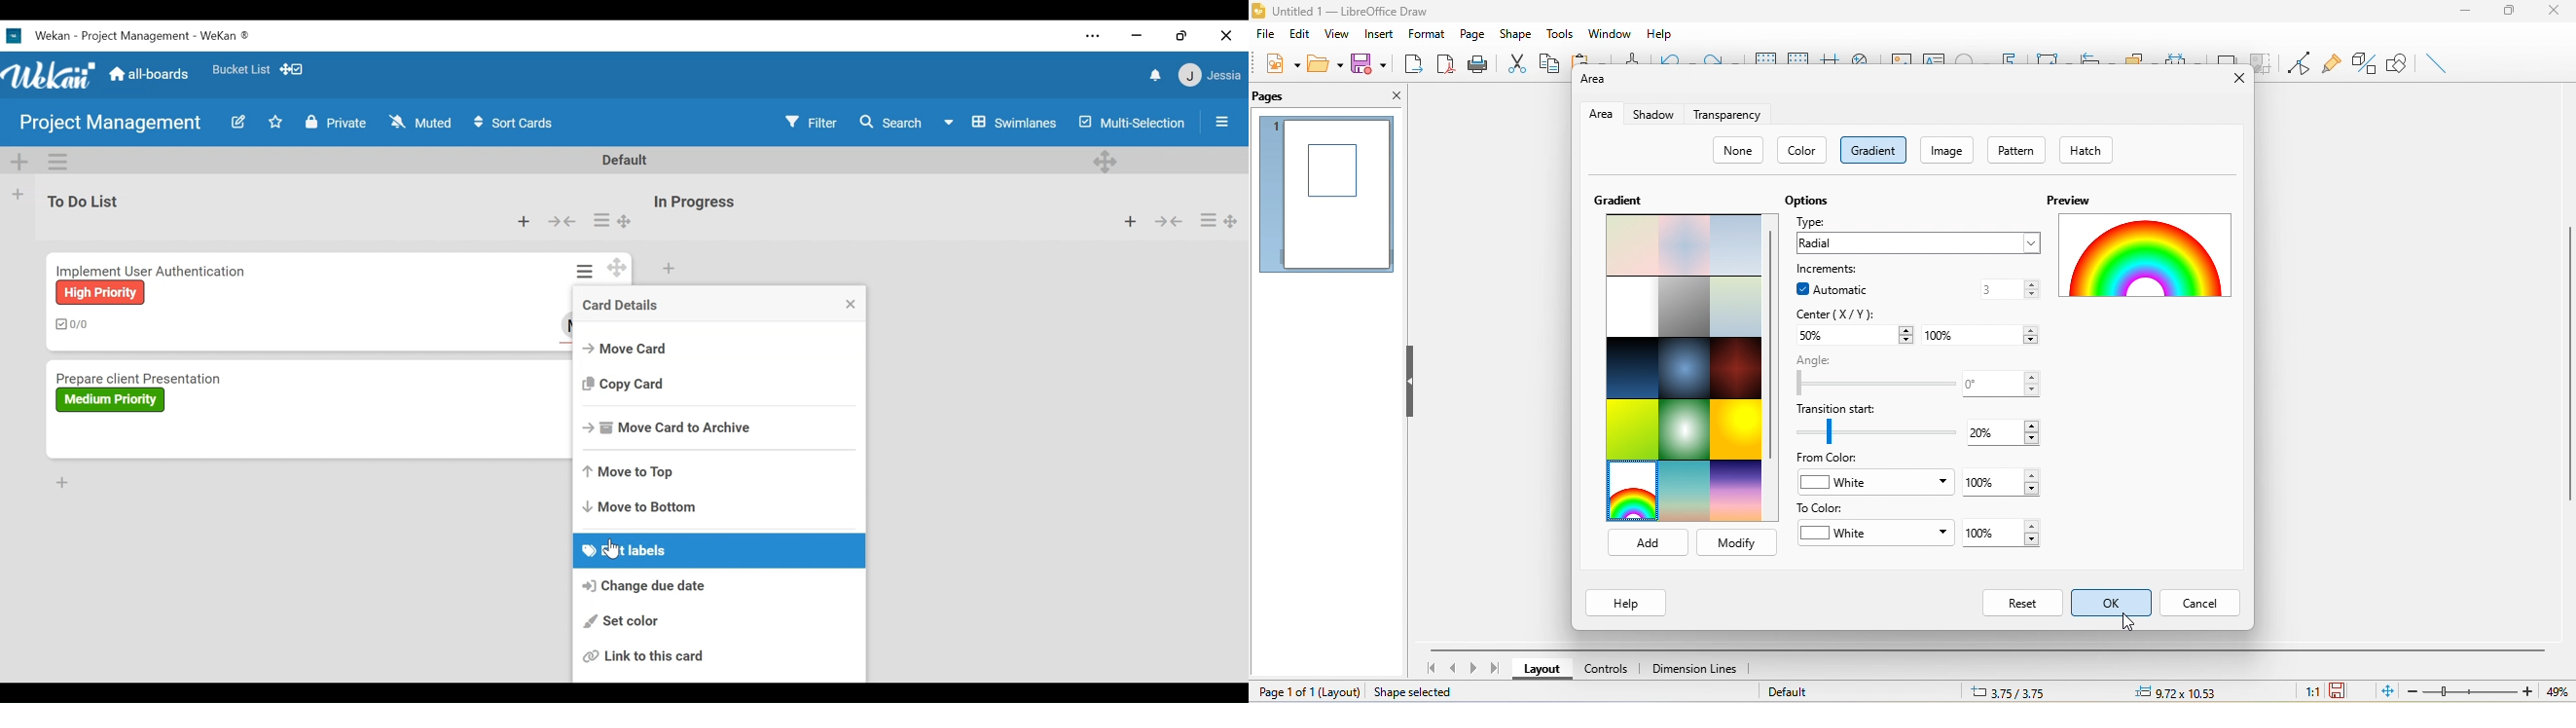  What do you see at coordinates (2087, 150) in the screenshot?
I see `hatch` at bounding box center [2087, 150].